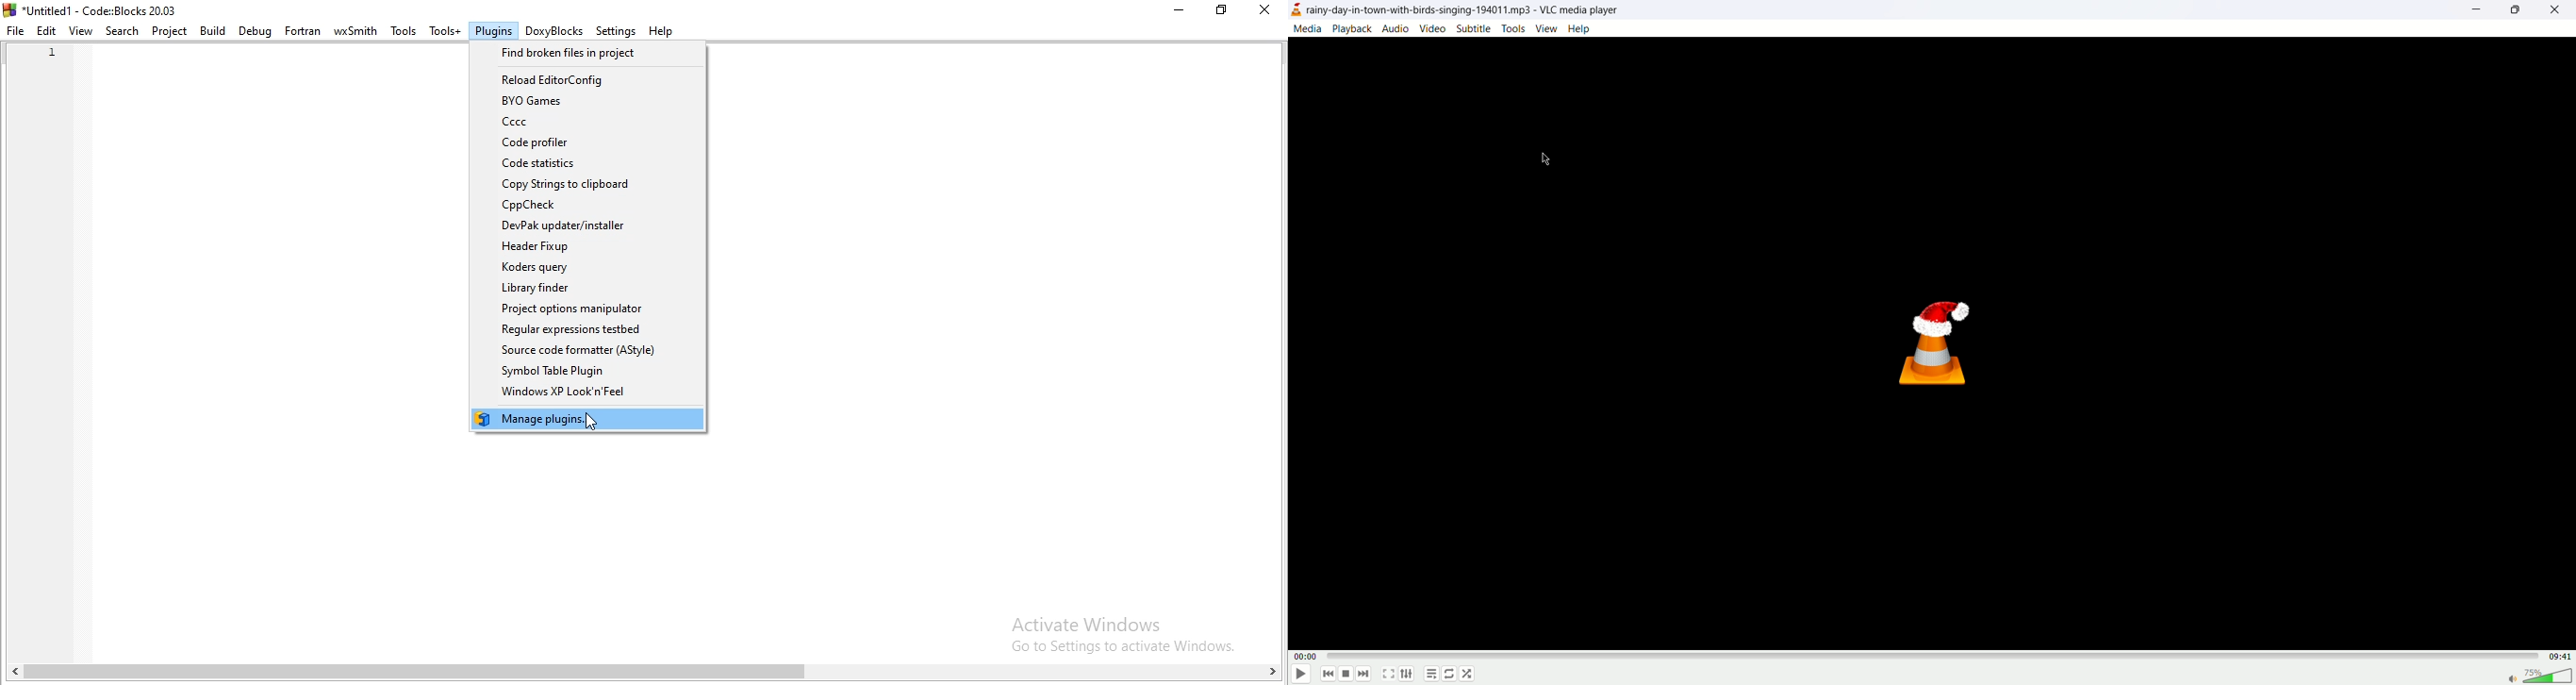 Image resolution: width=2576 pixels, height=700 pixels. Describe the element at coordinates (590, 54) in the screenshot. I see `Find broken files in project Reload EditorConfig` at that location.